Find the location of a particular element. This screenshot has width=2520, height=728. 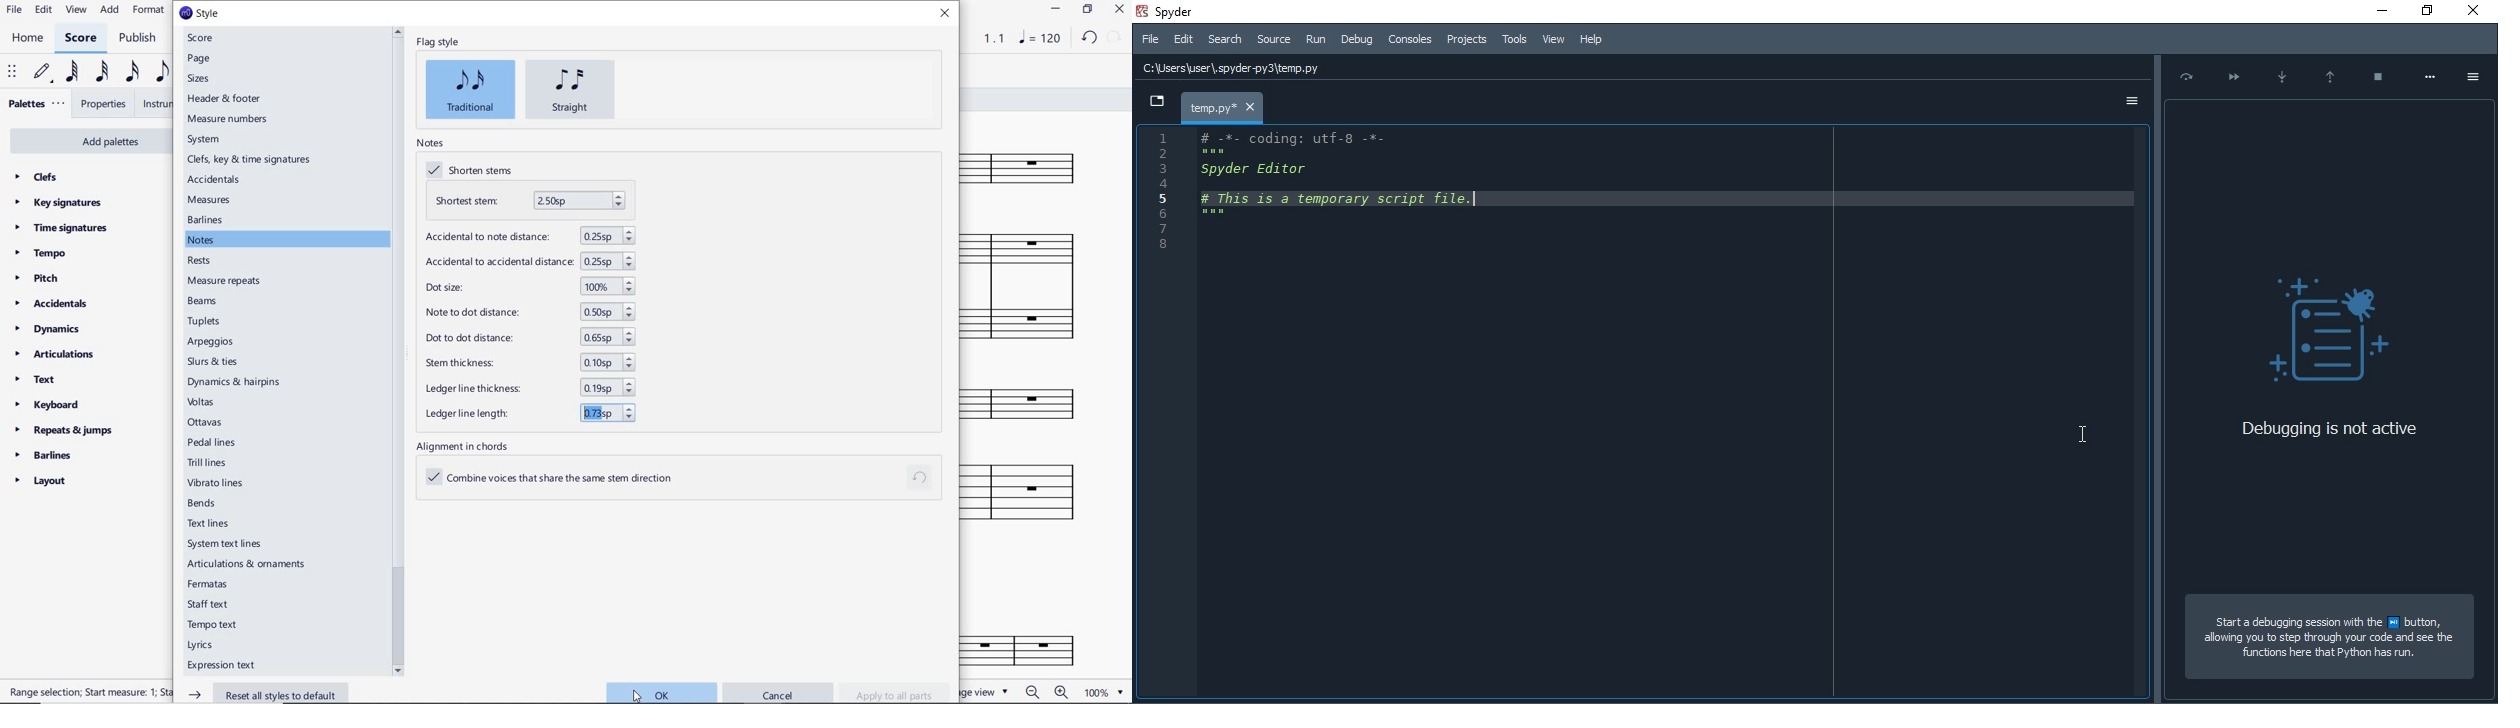

Execute till; function or methods return is located at coordinates (2330, 71).